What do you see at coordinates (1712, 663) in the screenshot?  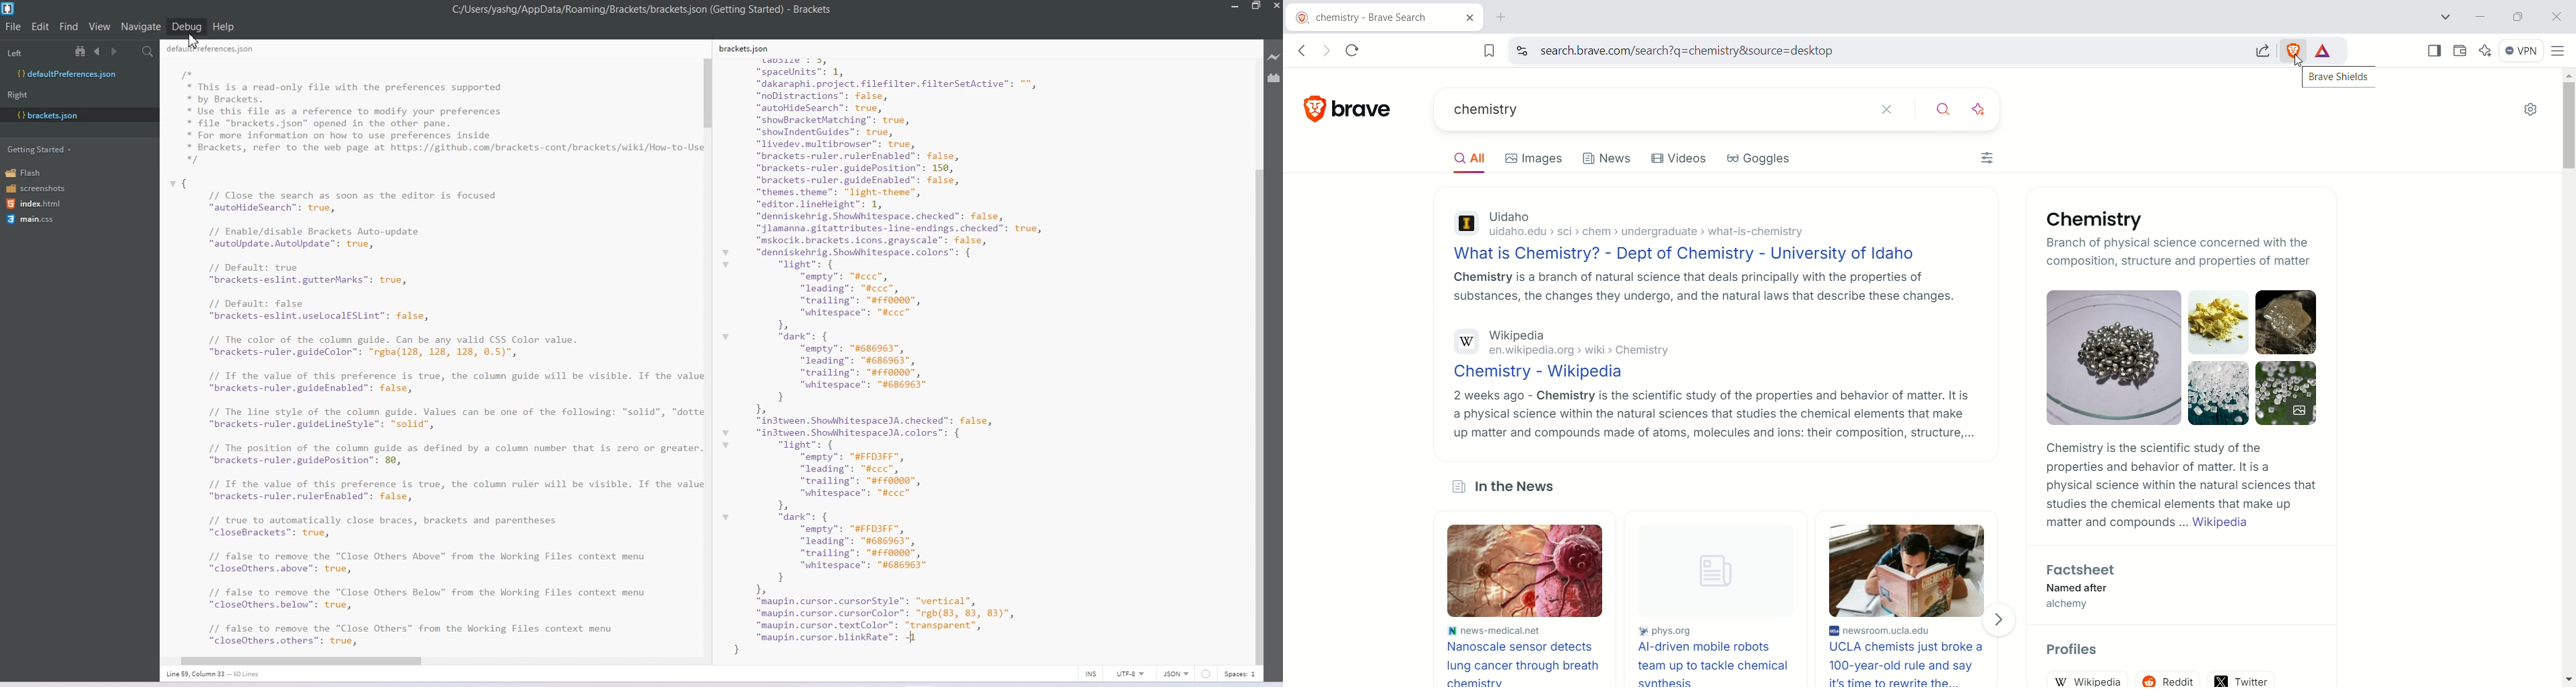 I see `AI-Driven mobile robots team up to tackle chemical synthesis` at bounding box center [1712, 663].